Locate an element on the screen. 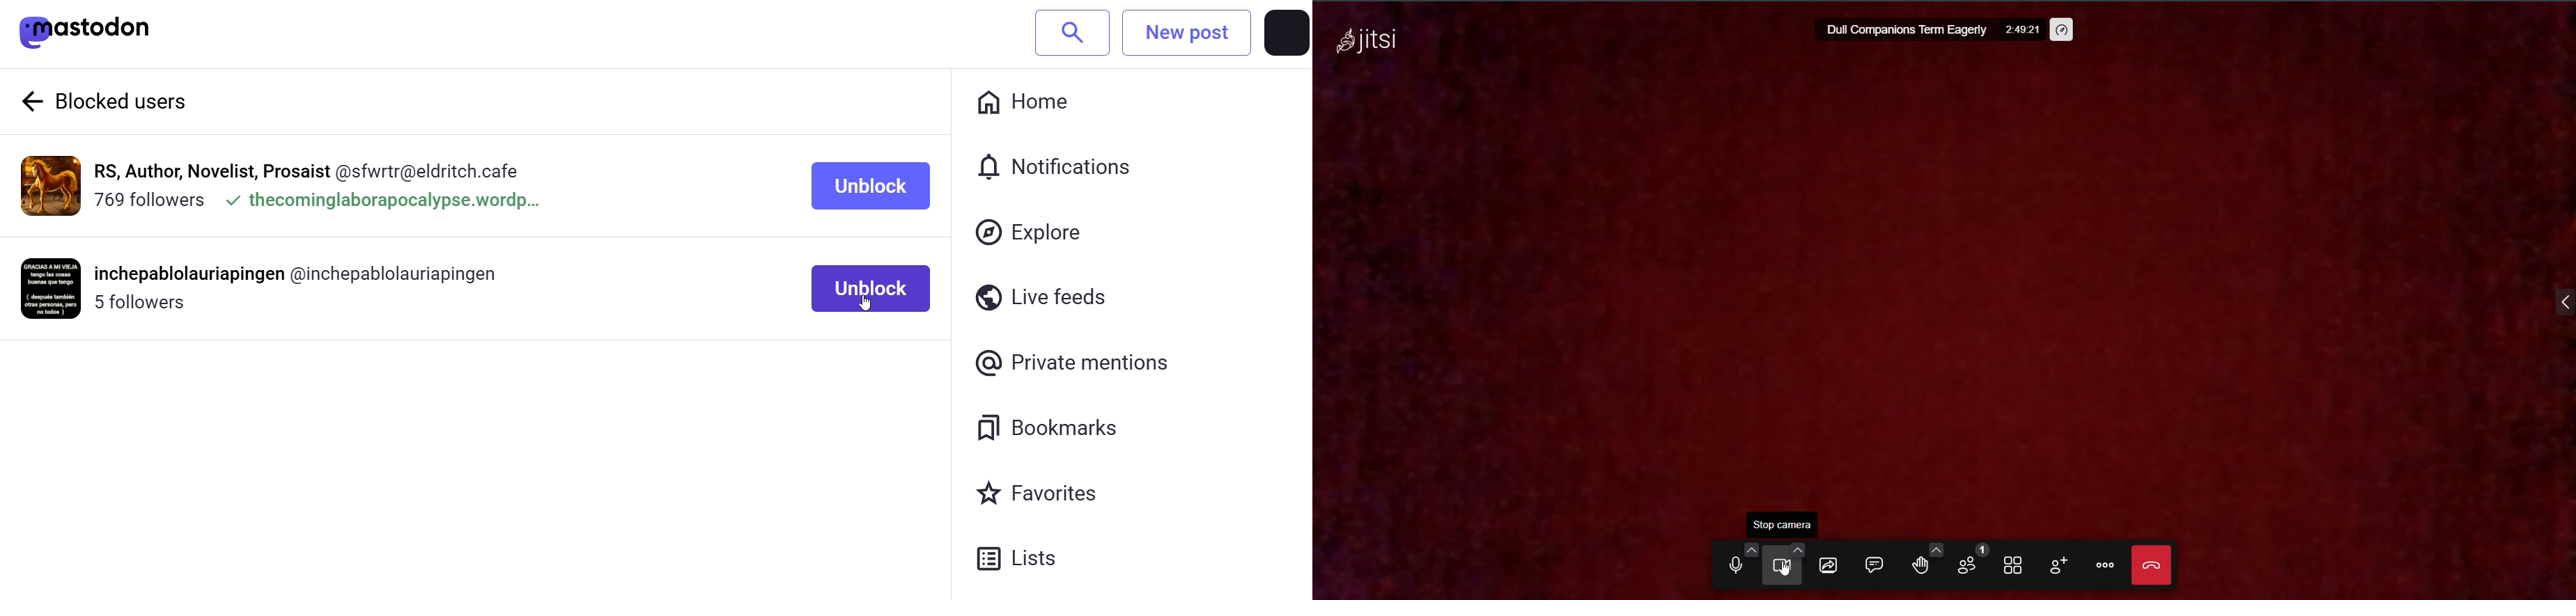 This screenshot has height=616, width=2576. explore is located at coordinates (1031, 232).